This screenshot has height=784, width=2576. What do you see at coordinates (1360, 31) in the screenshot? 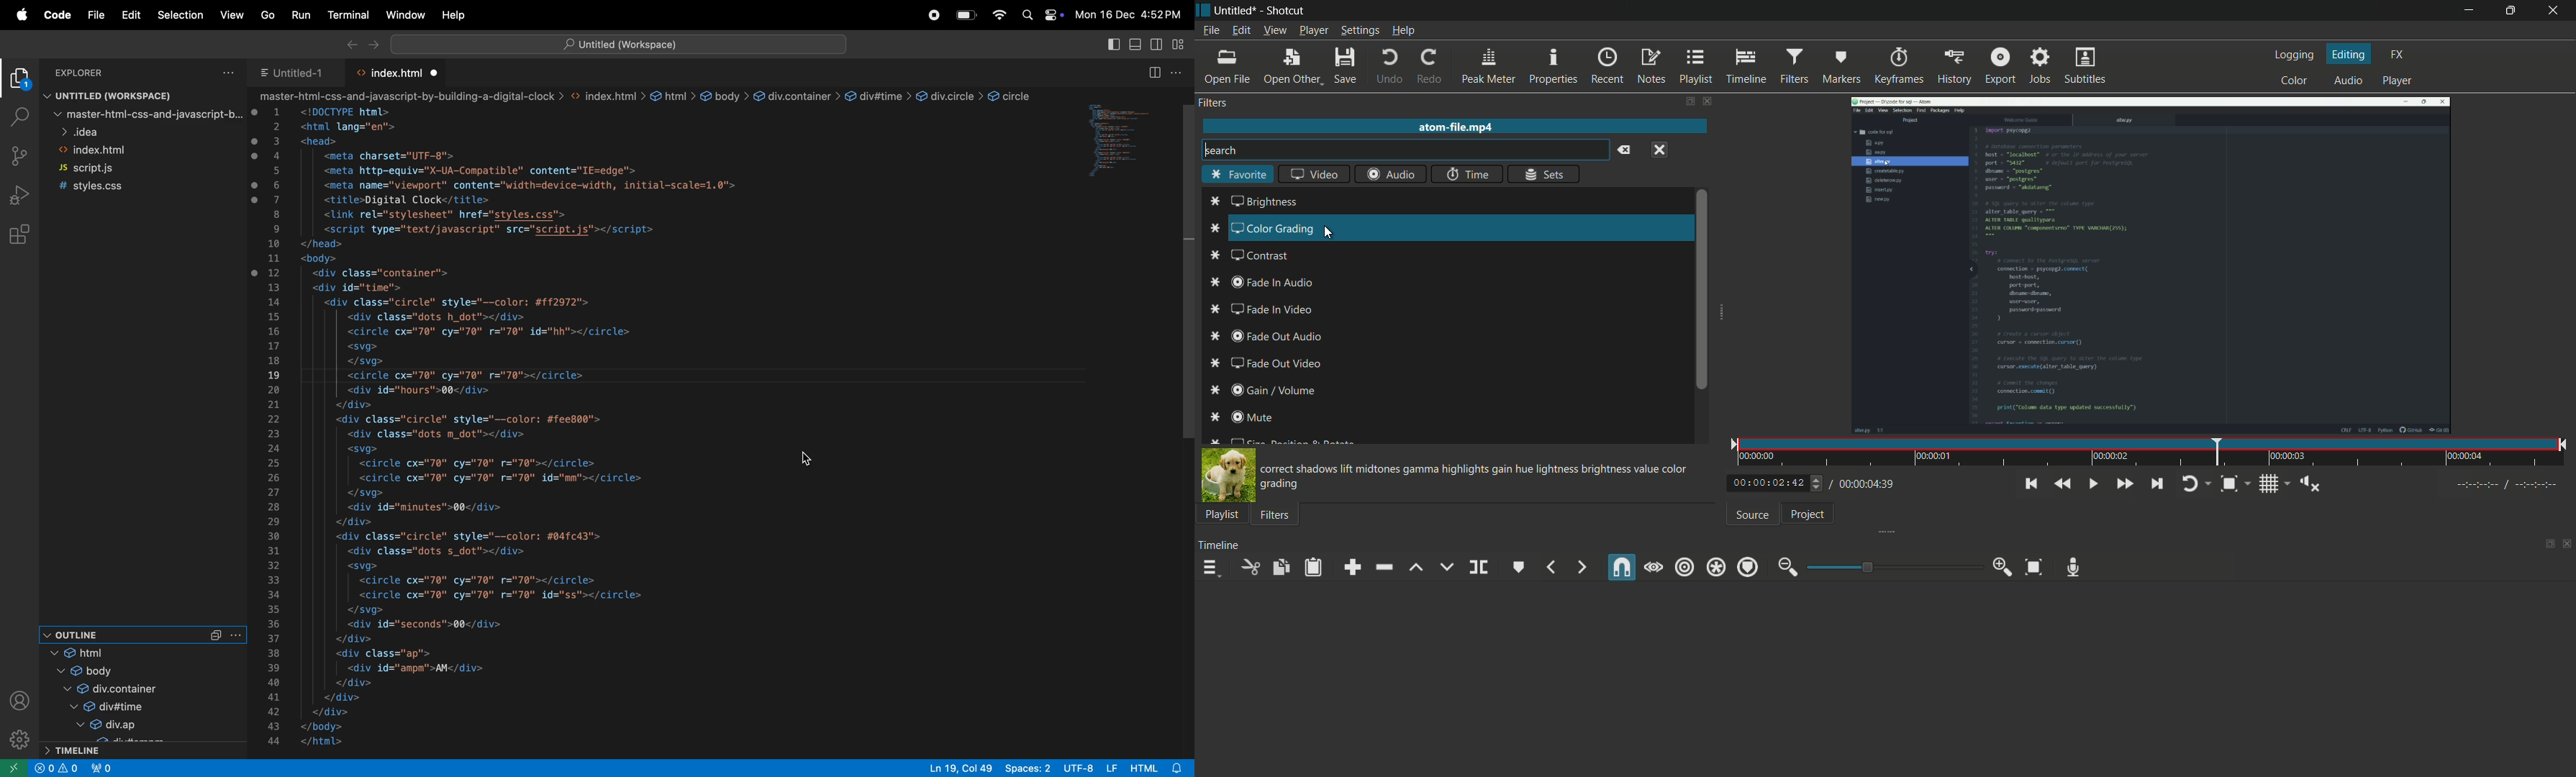
I see `settings menu` at bounding box center [1360, 31].